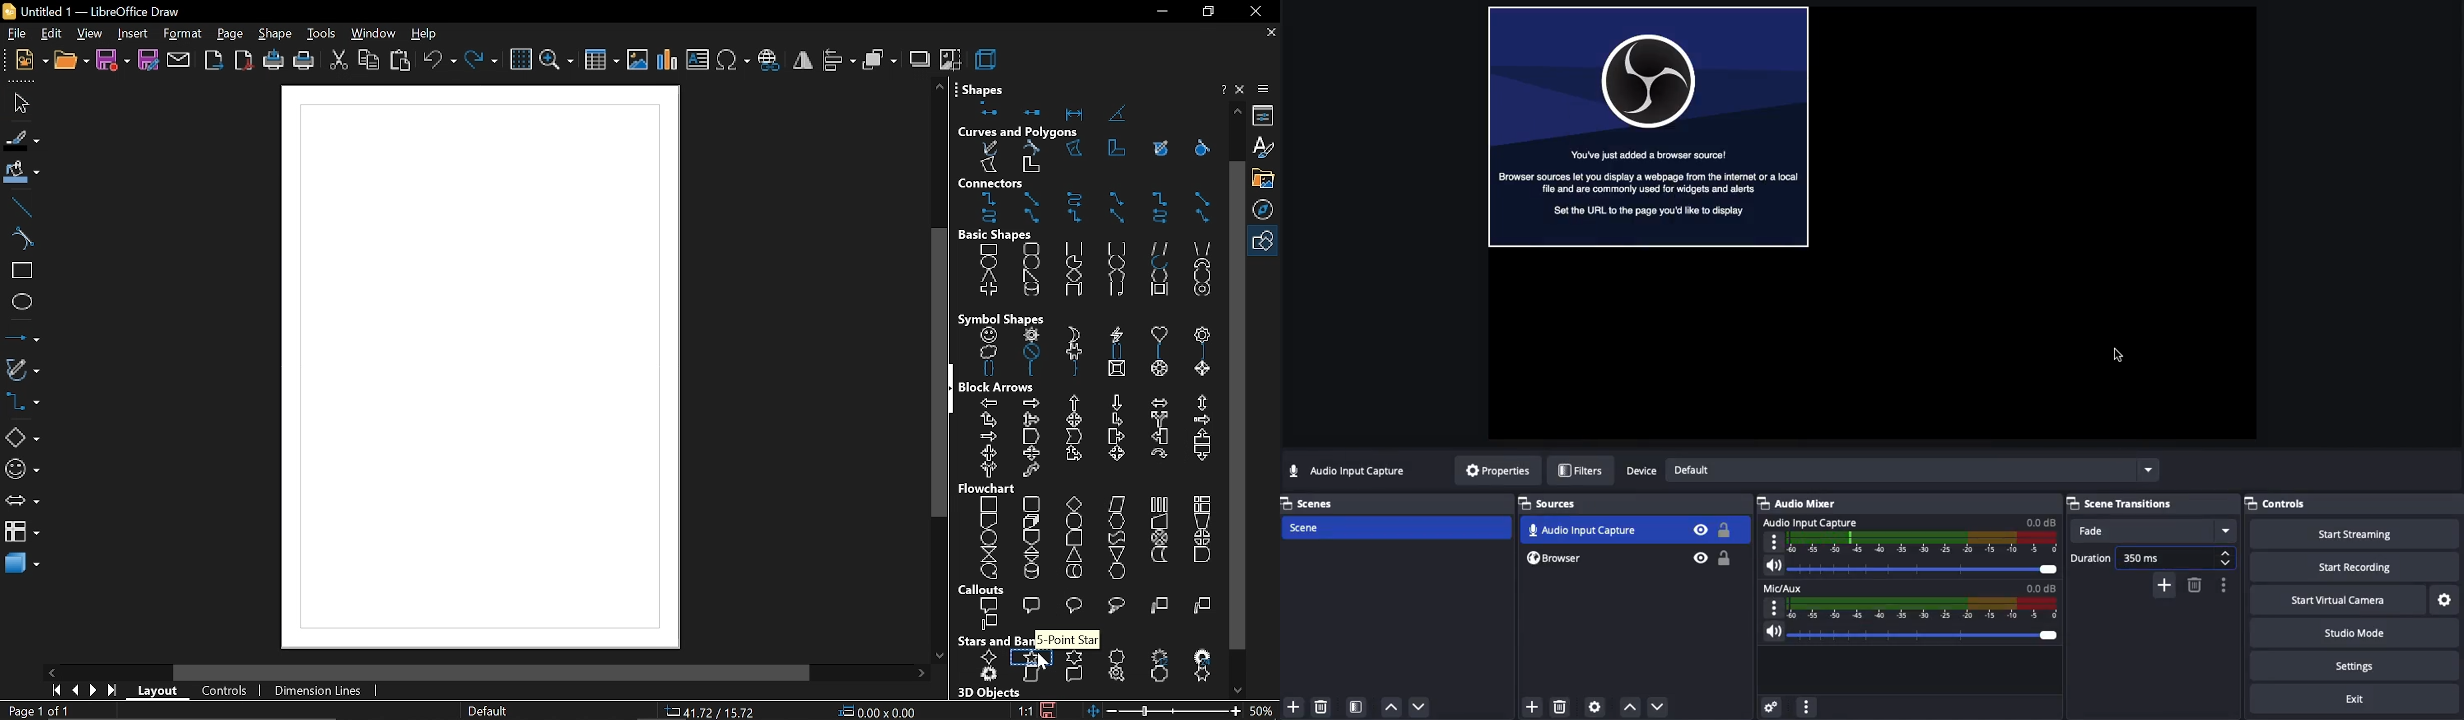 This screenshot has width=2464, height=728. Describe the element at coordinates (1000, 386) in the screenshot. I see `block arrows` at that location.